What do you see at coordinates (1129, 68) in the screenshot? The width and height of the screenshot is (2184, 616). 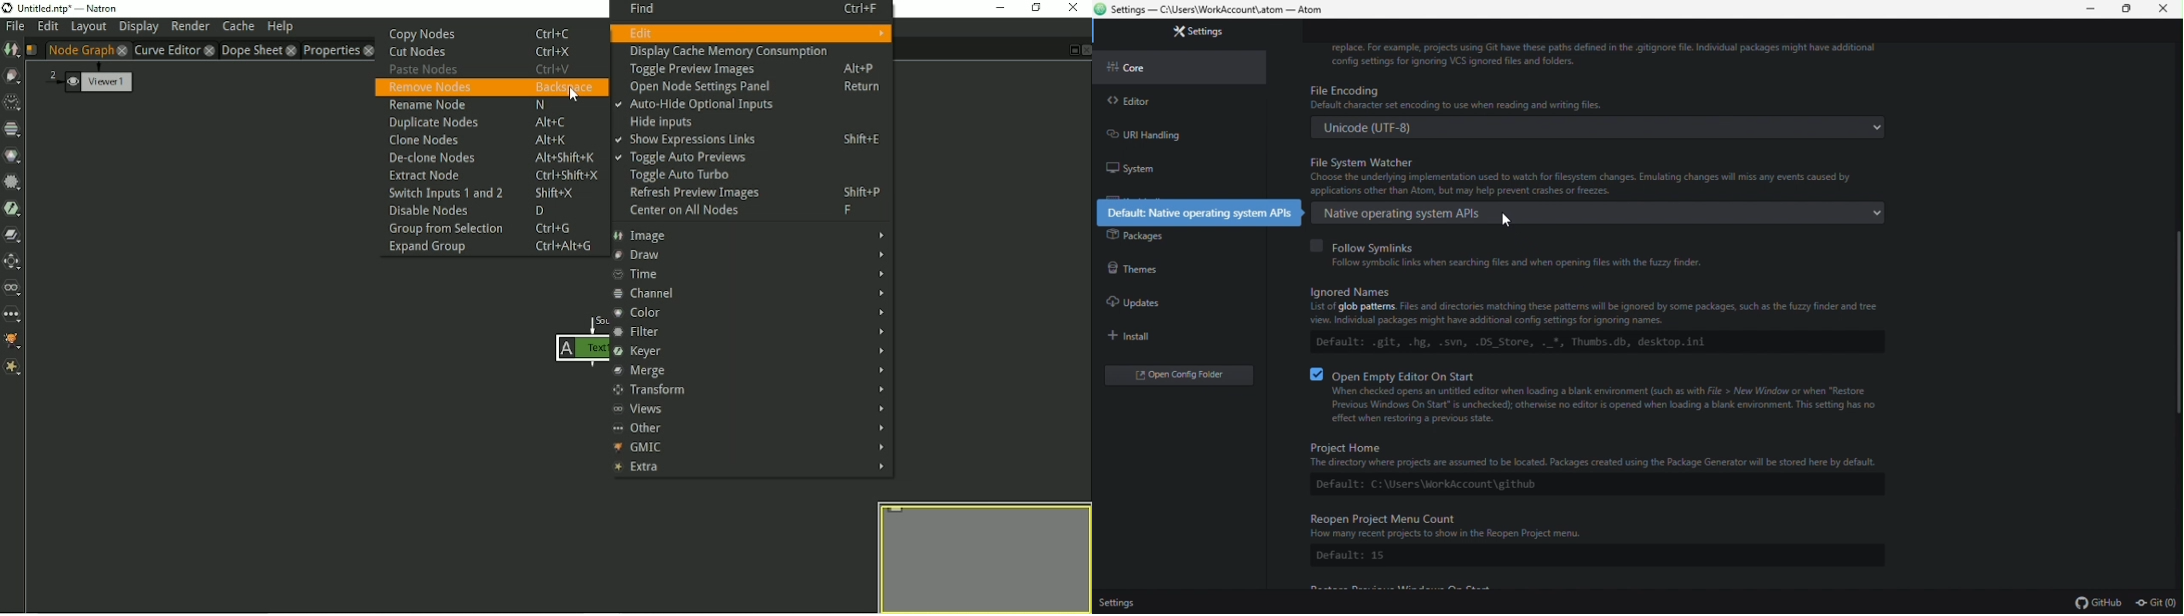 I see `core` at bounding box center [1129, 68].